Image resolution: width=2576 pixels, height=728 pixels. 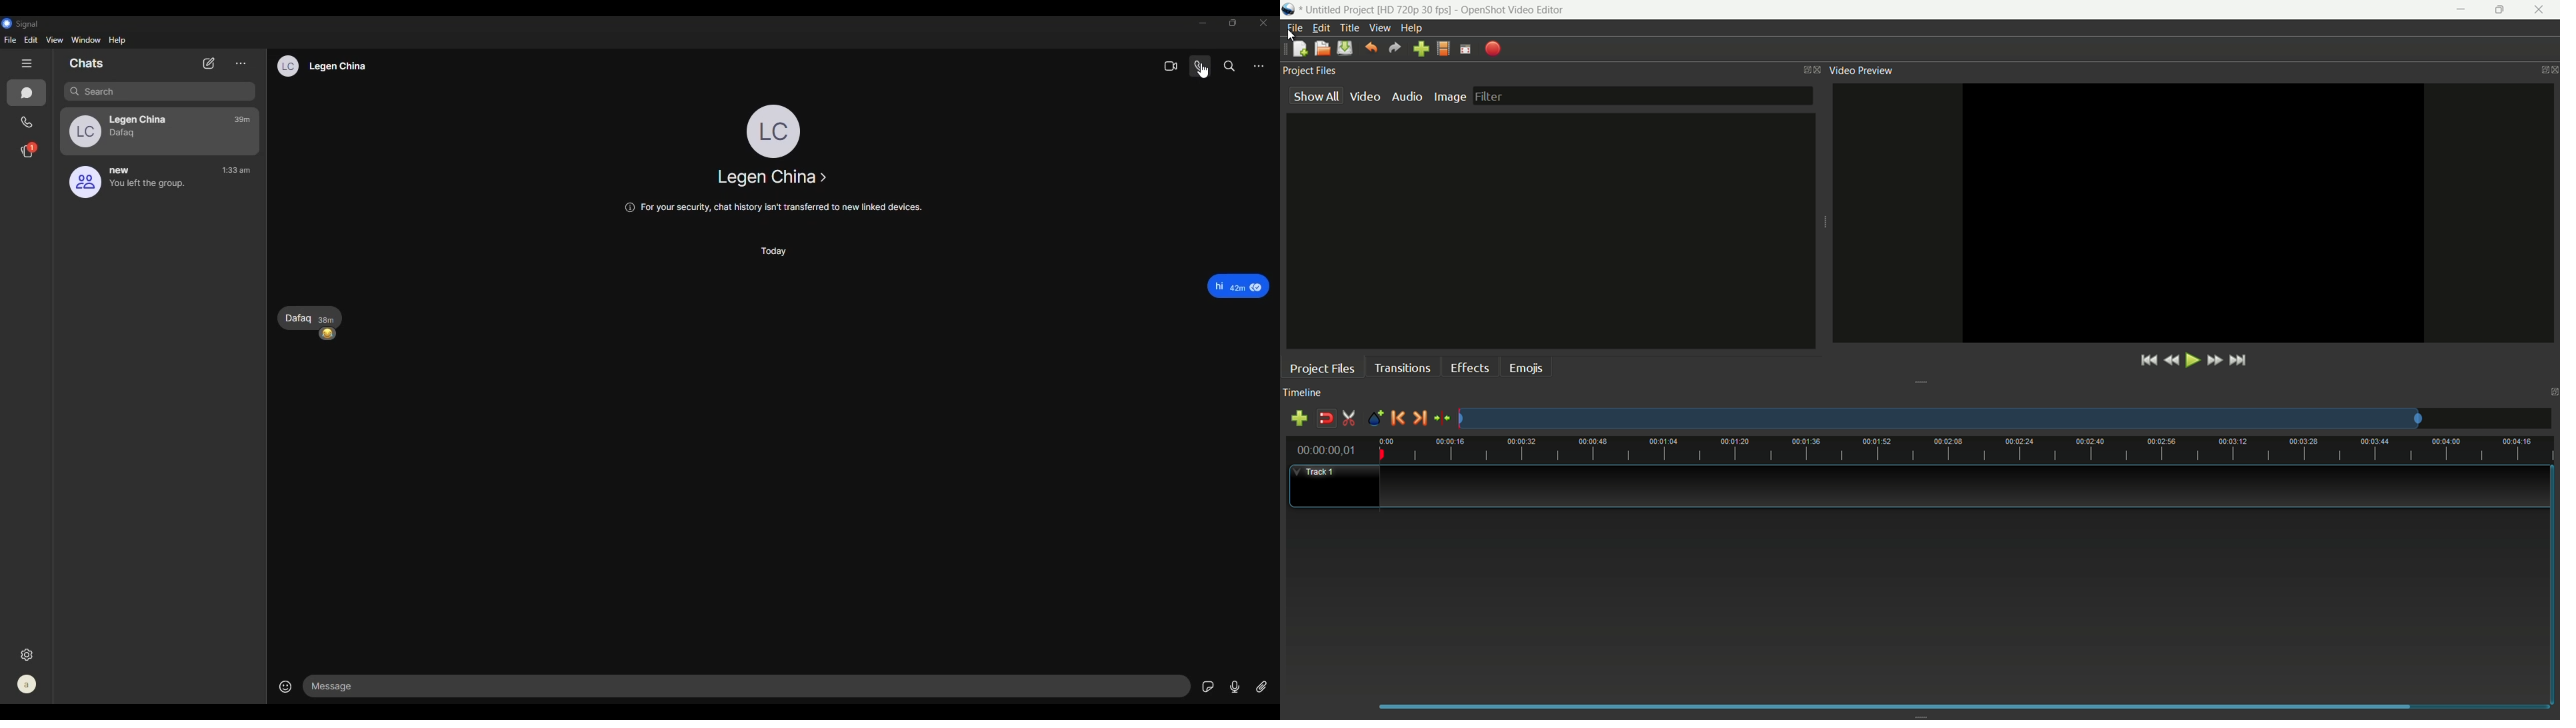 I want to click on close timeline, so click(x=2552, y=392).